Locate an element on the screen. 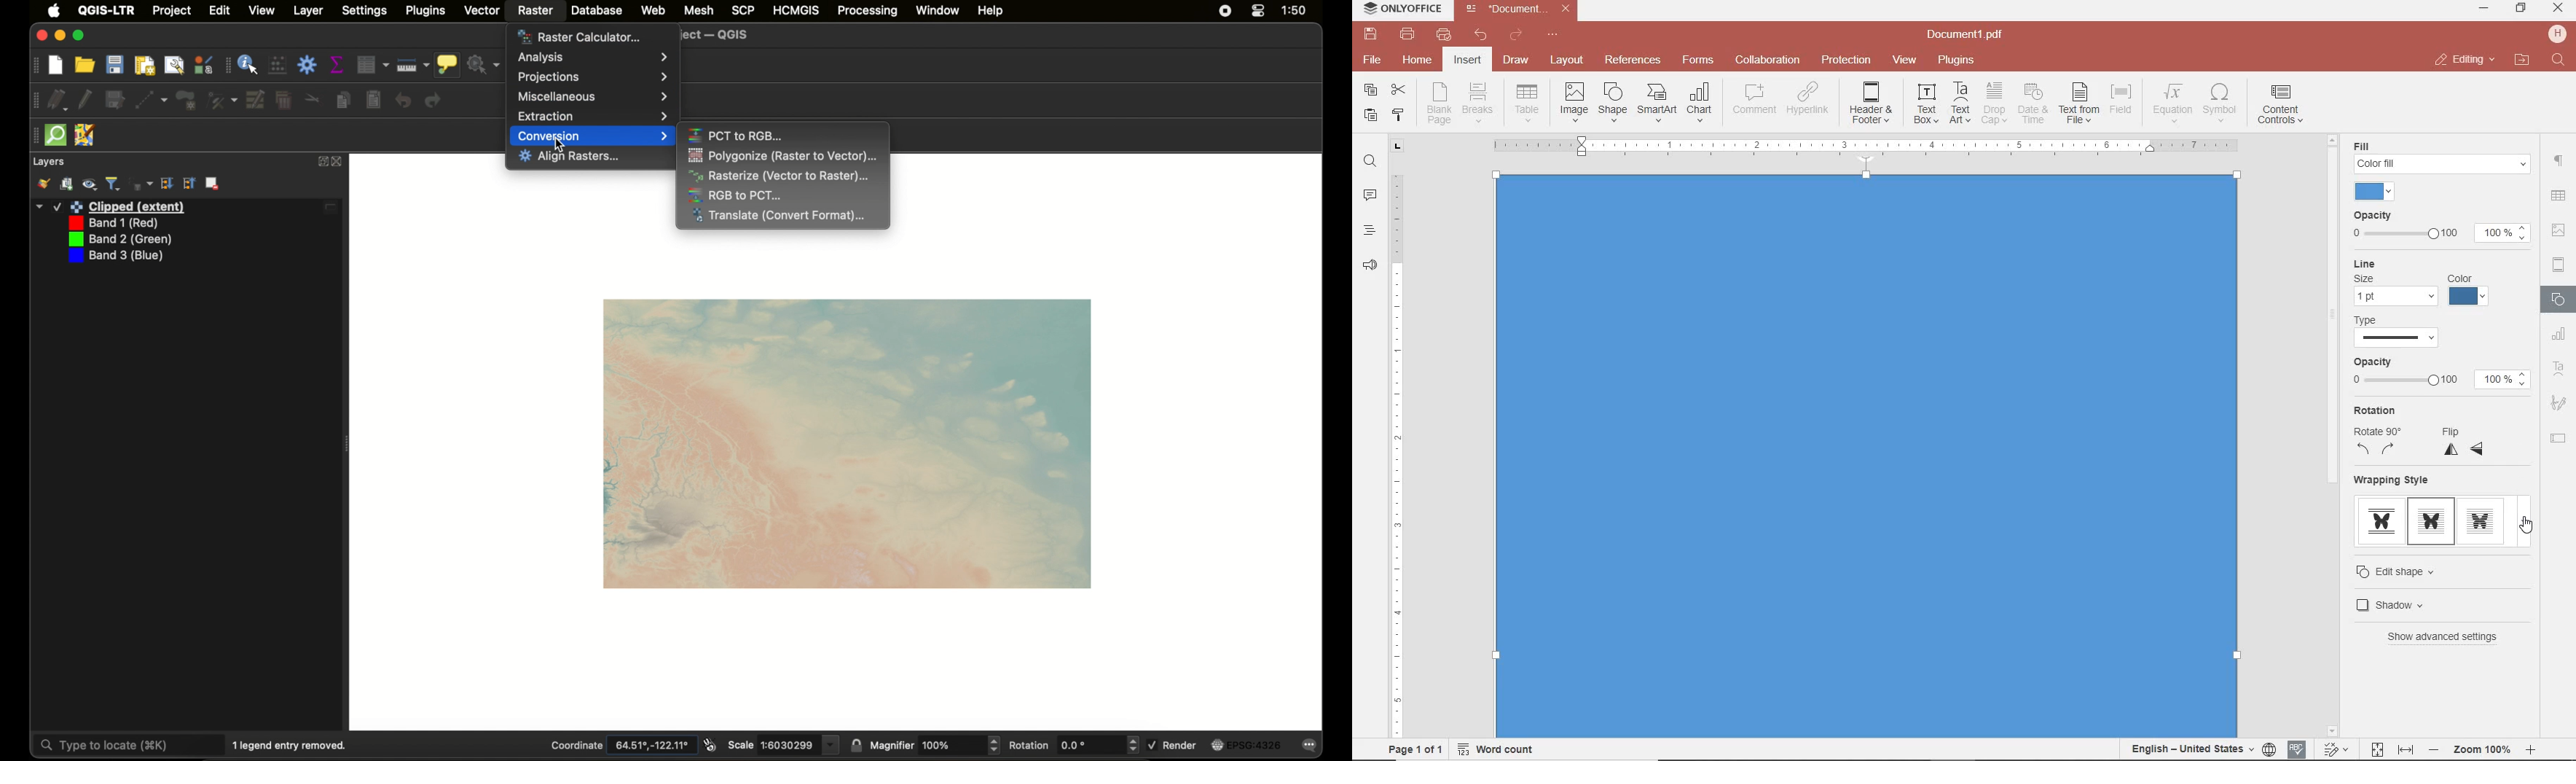  copy is located at coordinates (344, 100).